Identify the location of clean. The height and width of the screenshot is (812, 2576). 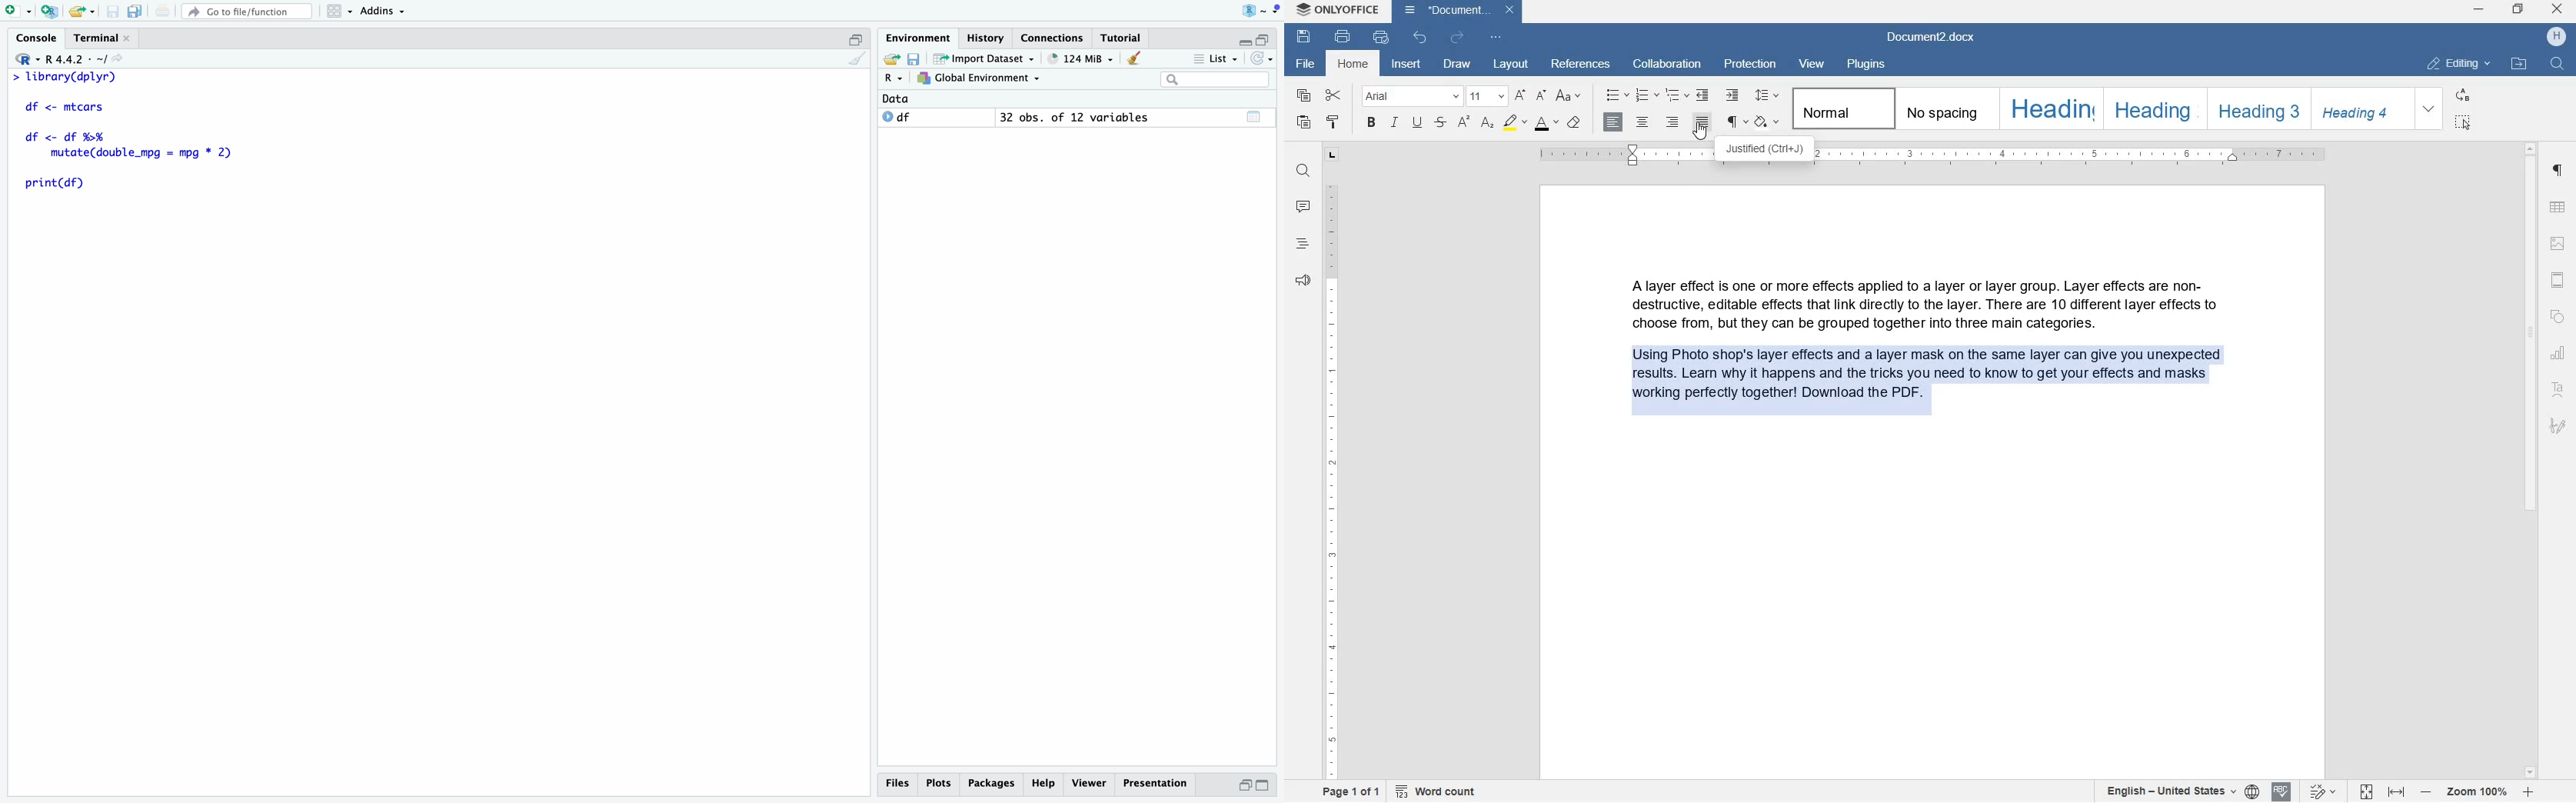
(1135, 58).